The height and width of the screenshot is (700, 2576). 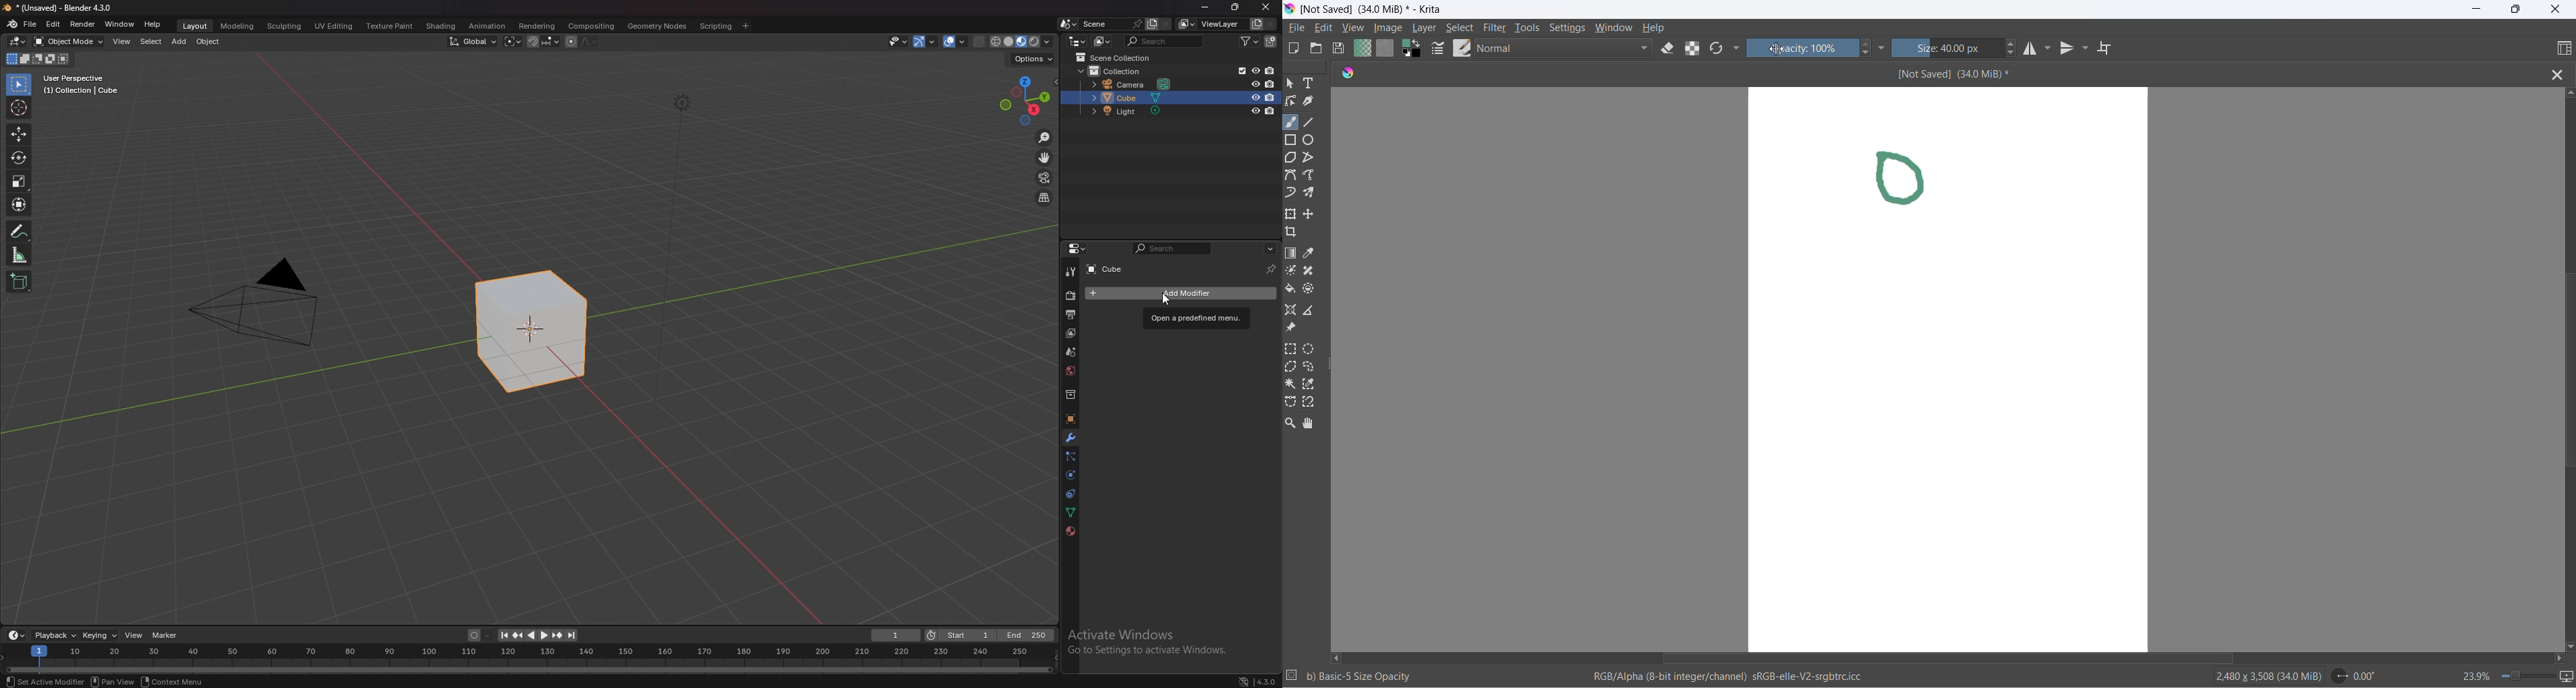 I want to click on texture paint, so click(x=390, y=26).